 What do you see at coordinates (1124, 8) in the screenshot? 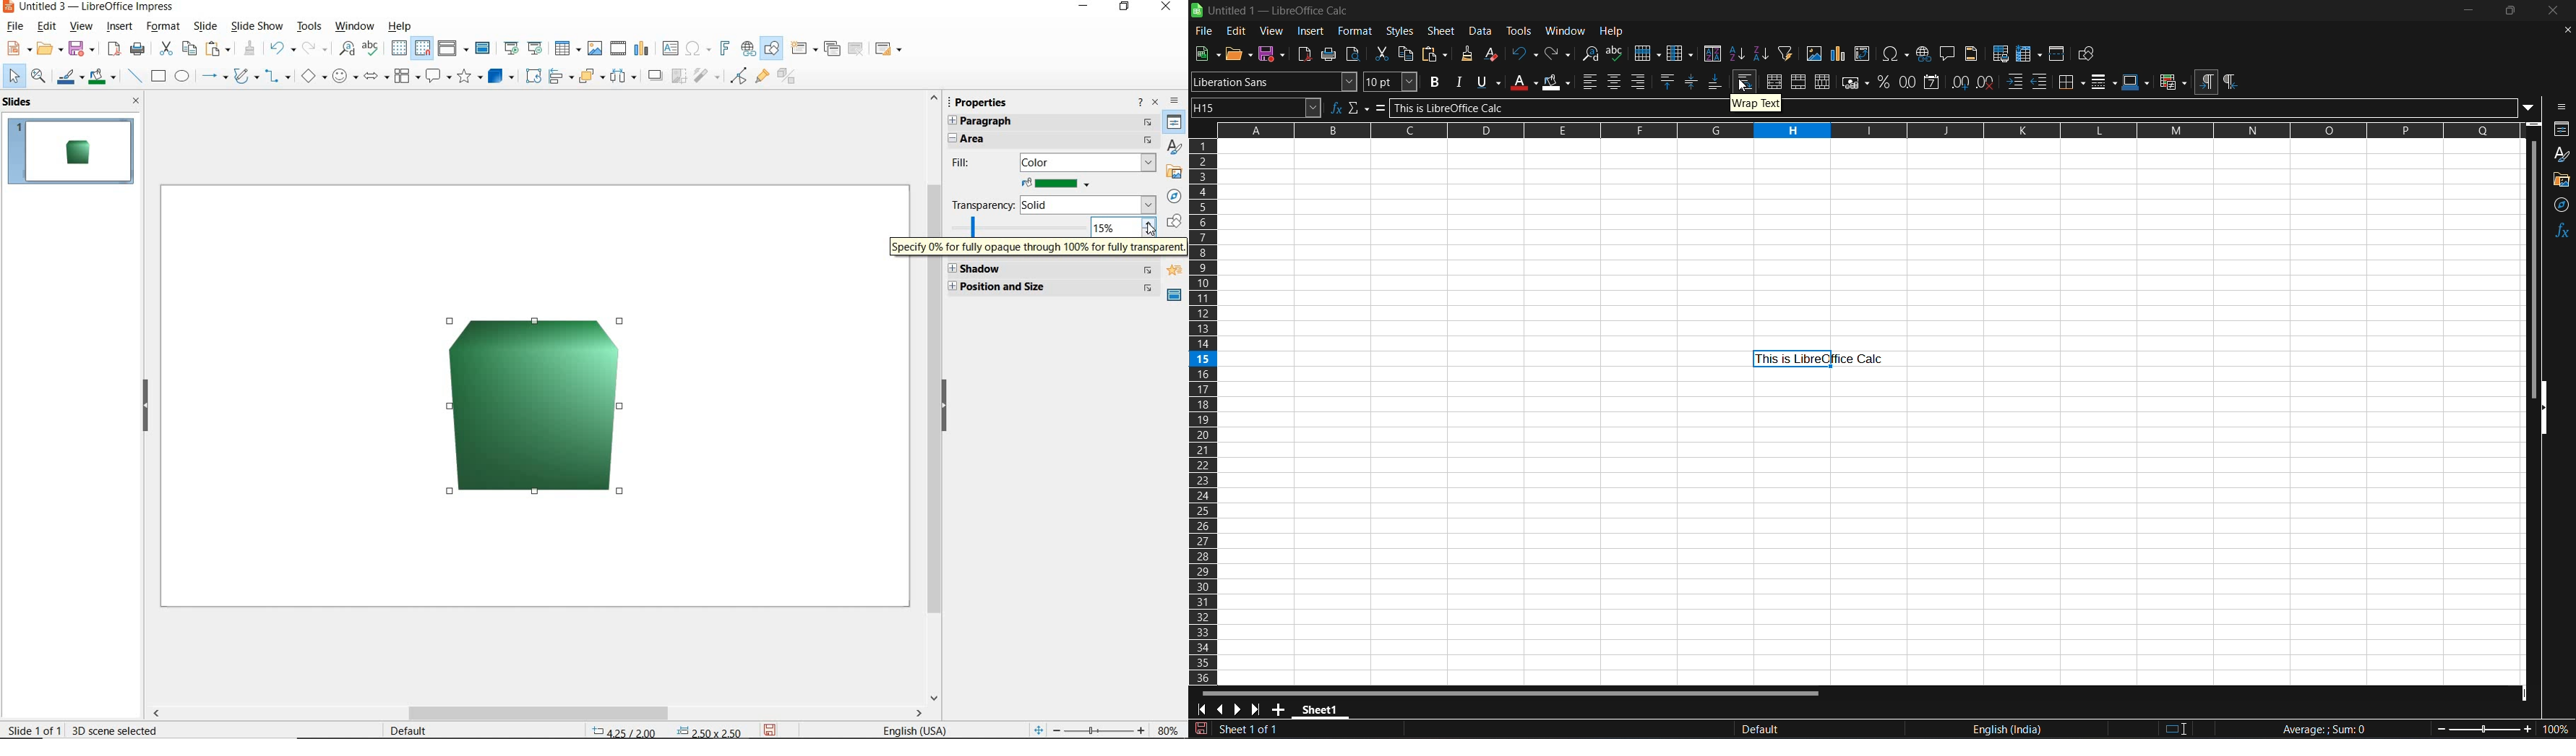
I see `RESTORE DOWN` at bounding box center [1124, 8].